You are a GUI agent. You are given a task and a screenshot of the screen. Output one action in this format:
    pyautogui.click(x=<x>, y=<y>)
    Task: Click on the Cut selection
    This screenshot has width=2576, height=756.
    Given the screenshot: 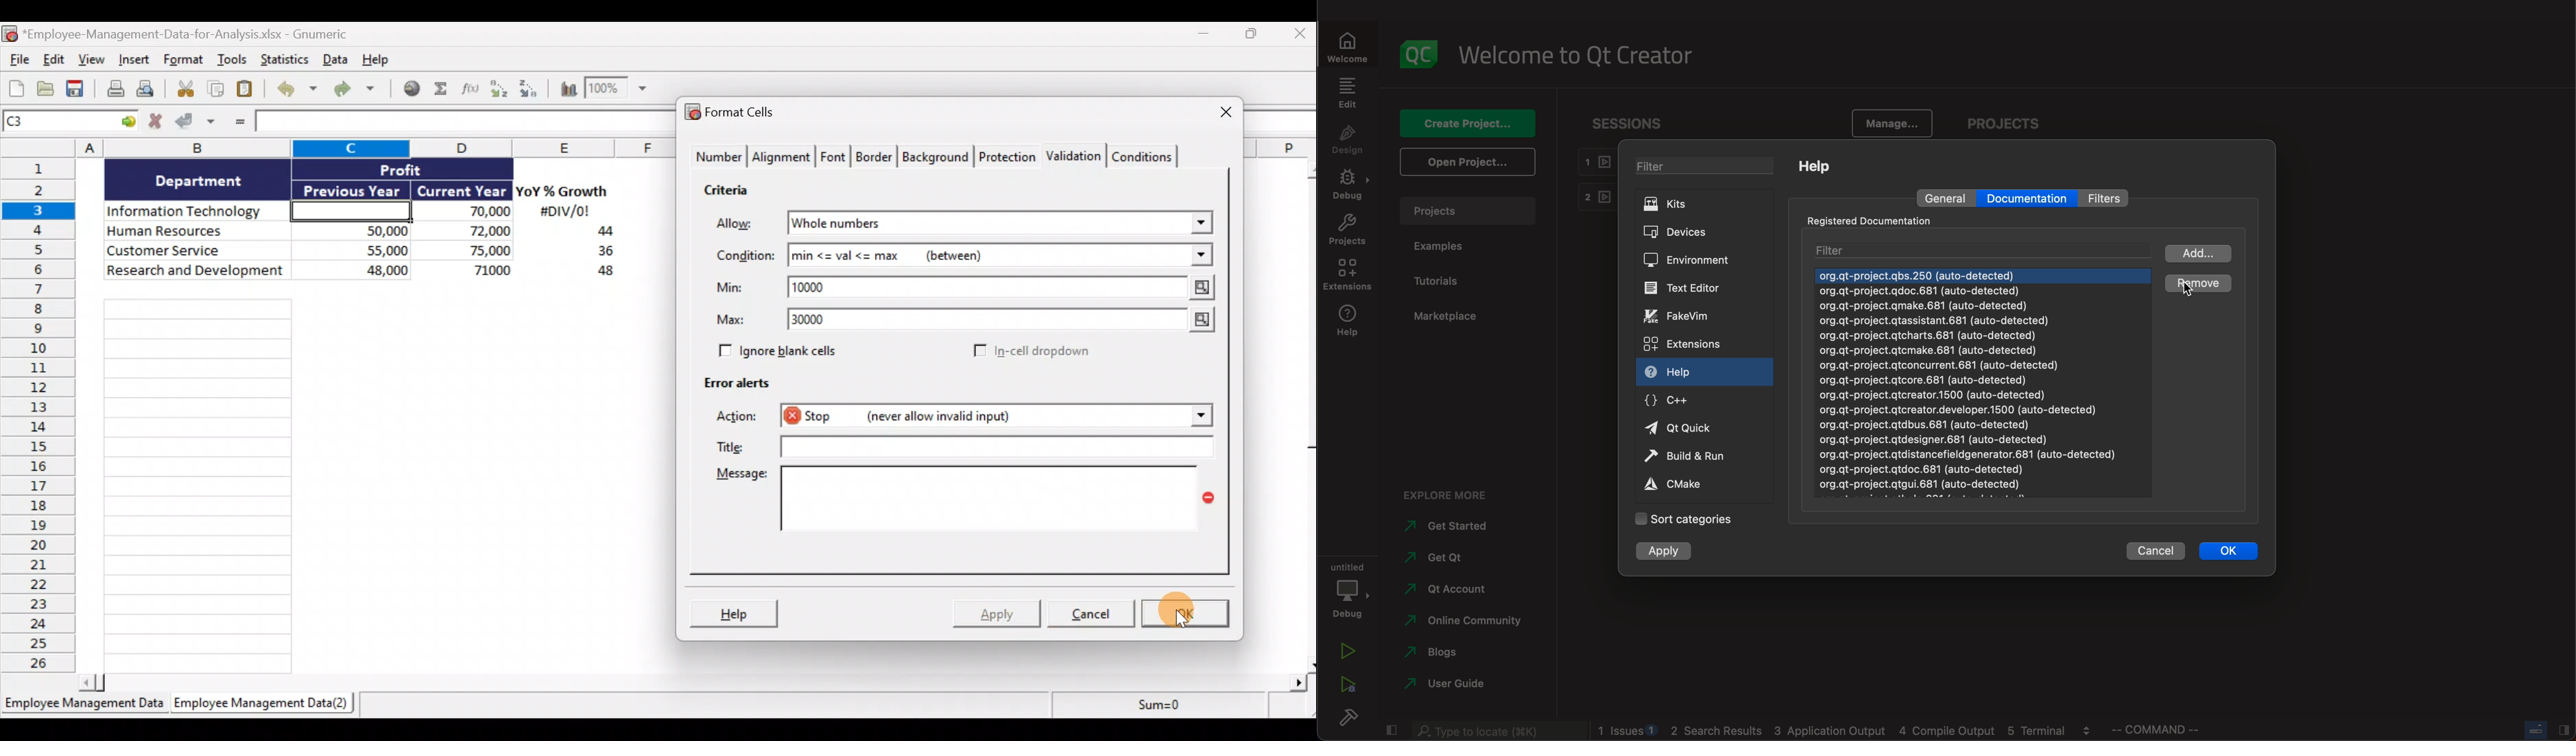 What is the action you would take?
    pyautogui.click(x=184, y=89)
    